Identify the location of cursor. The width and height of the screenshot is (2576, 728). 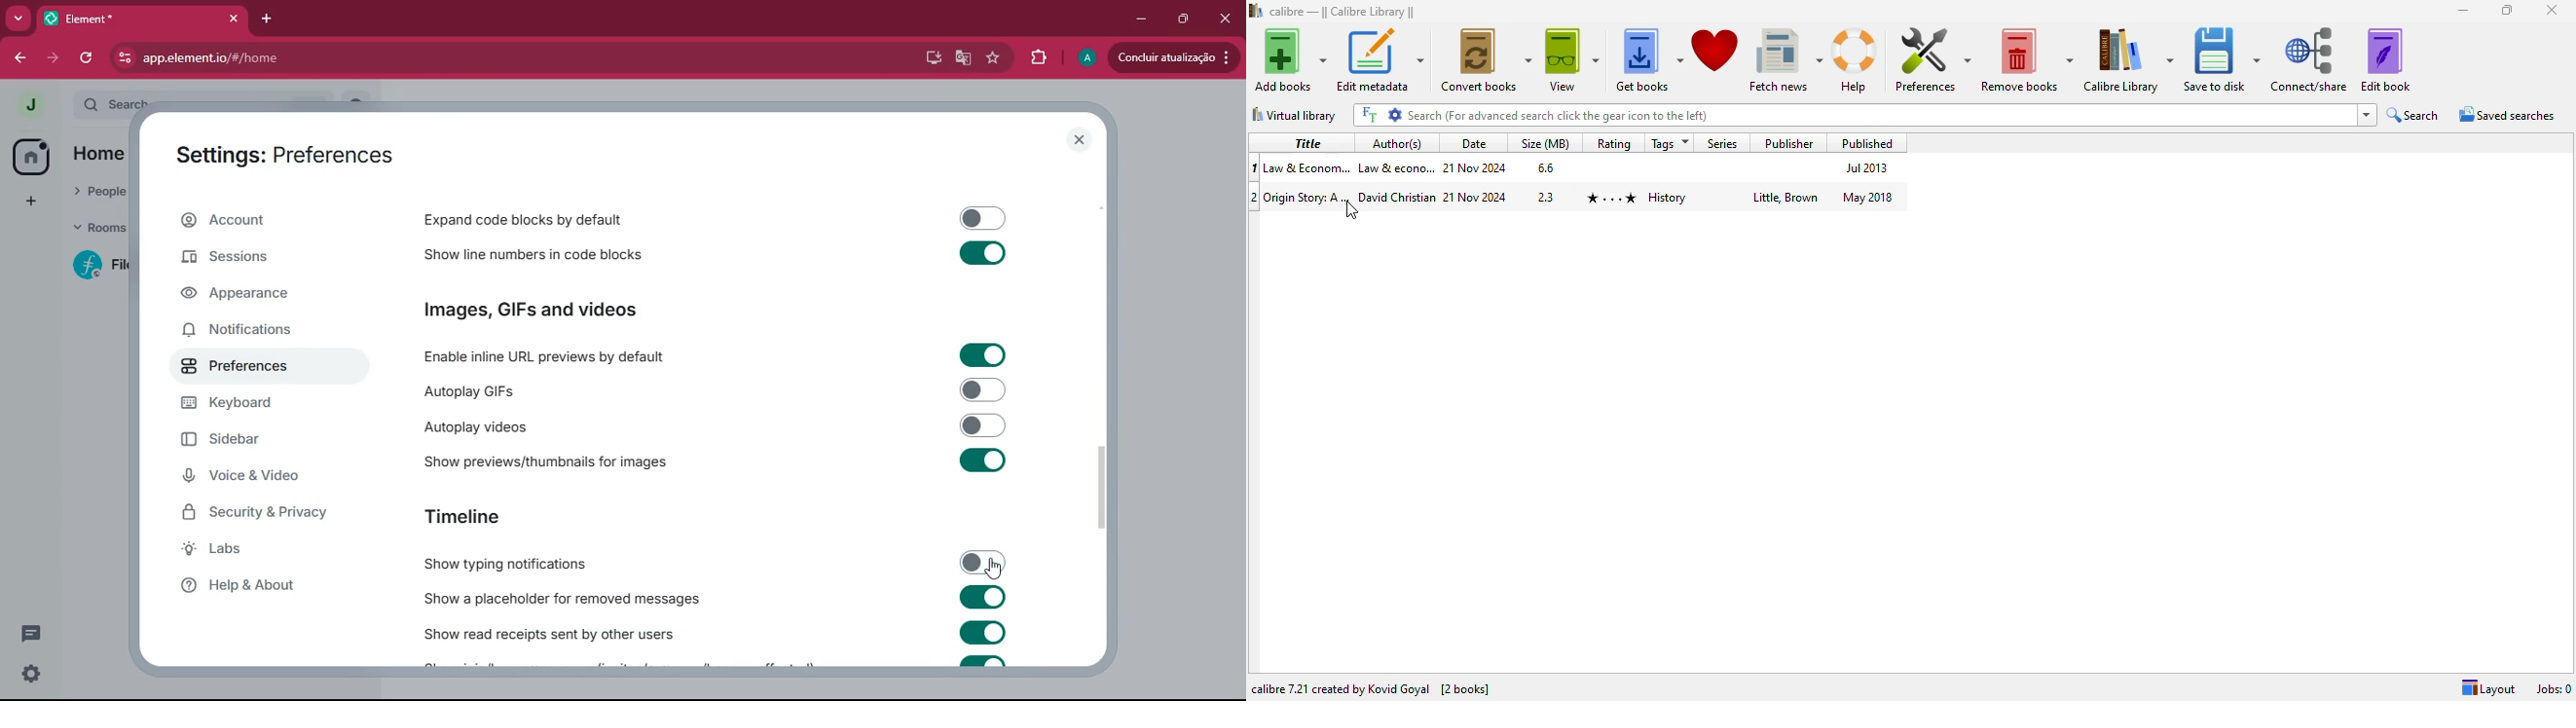
(1352, 209).